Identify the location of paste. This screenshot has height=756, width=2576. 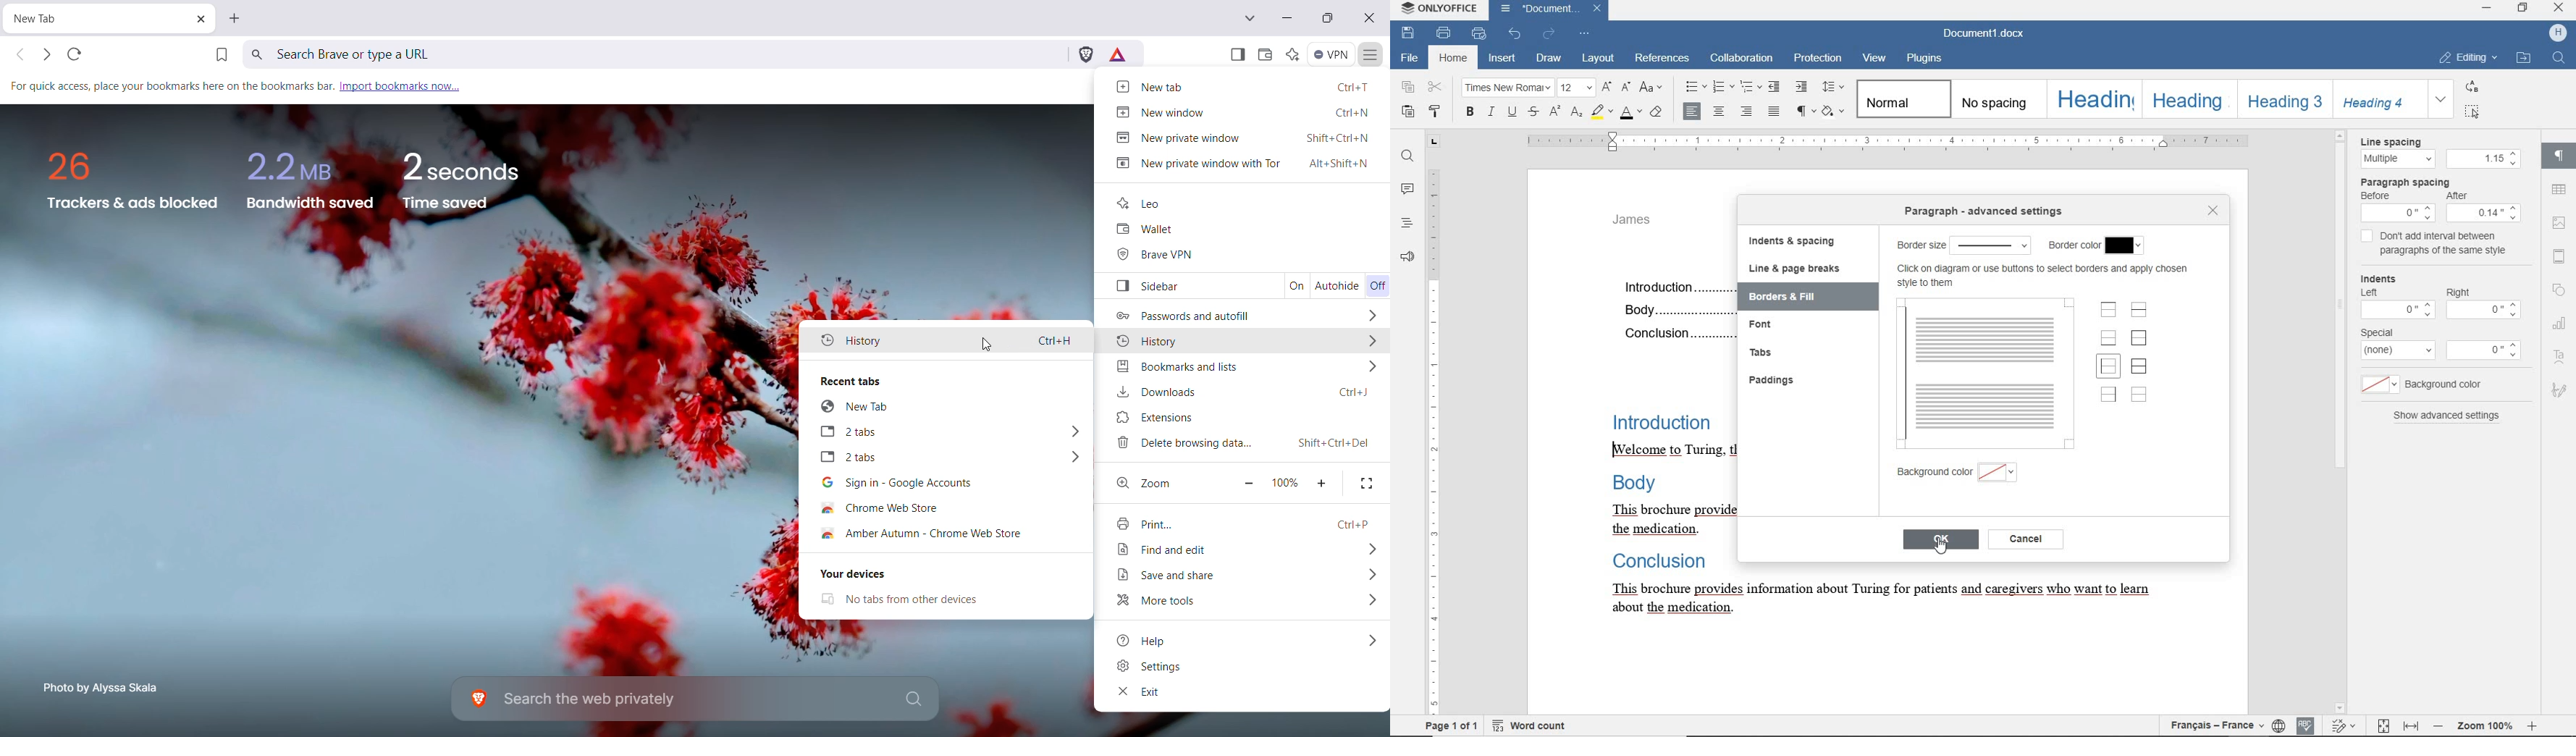
(1408, 113).